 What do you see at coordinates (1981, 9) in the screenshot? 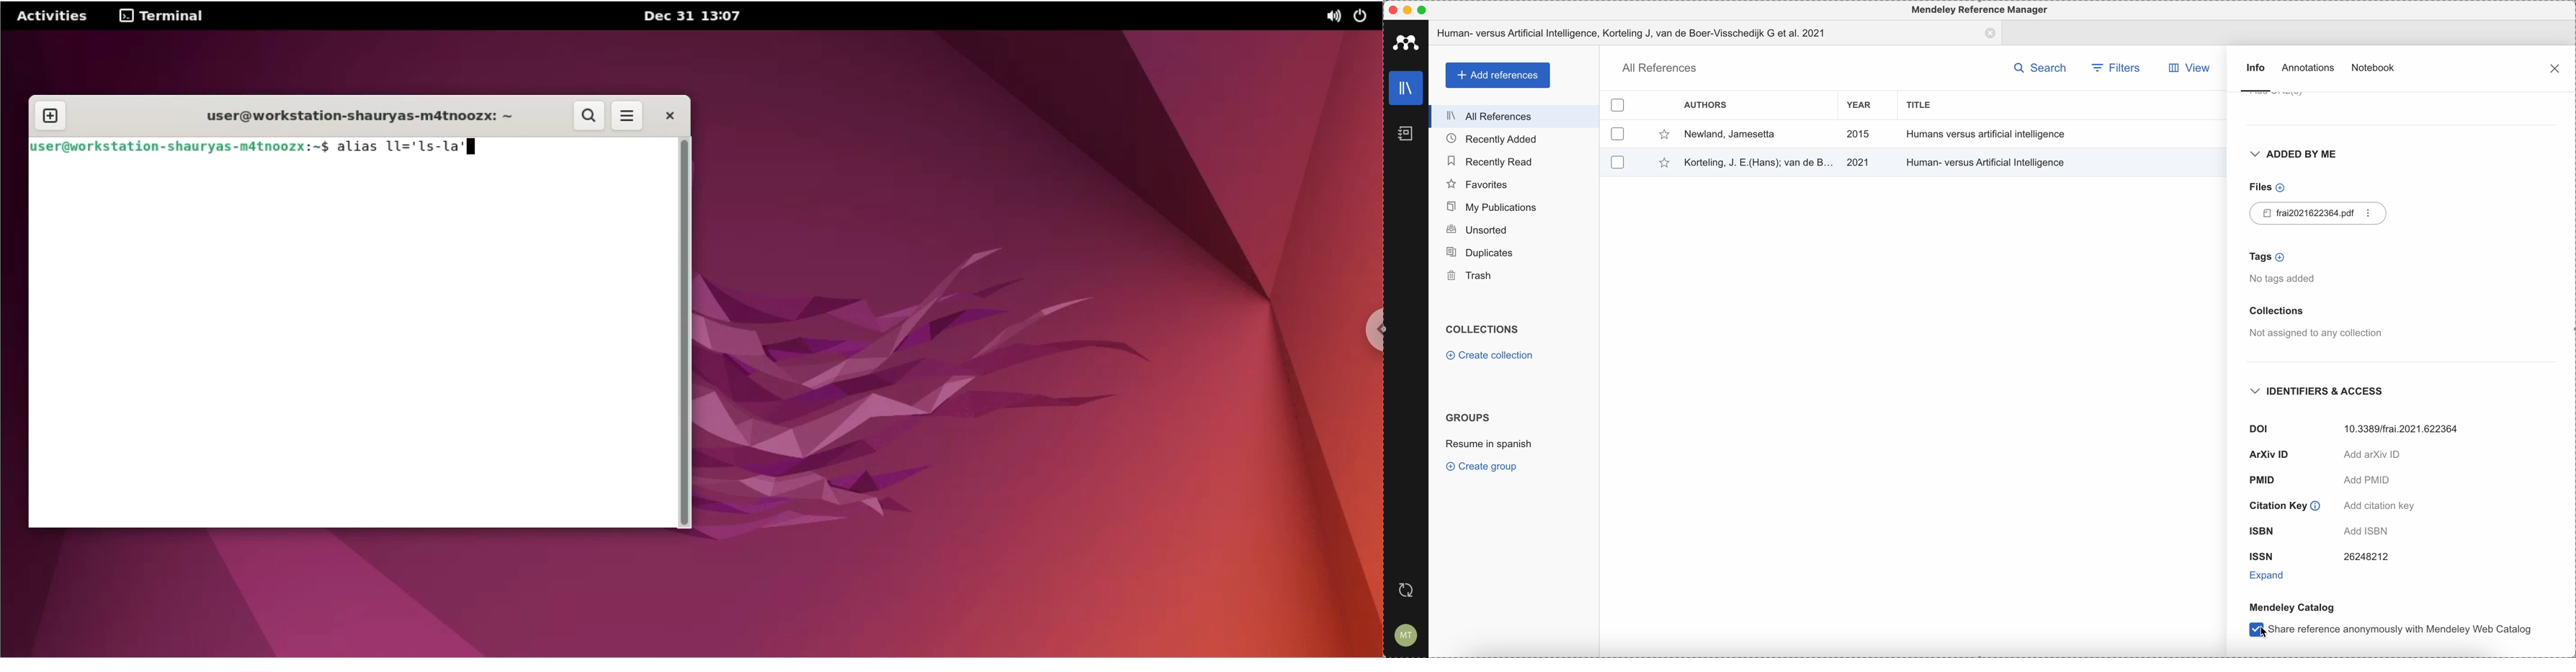
I see `Mendeley Reference Manager` at bounding box center [1981, 9].